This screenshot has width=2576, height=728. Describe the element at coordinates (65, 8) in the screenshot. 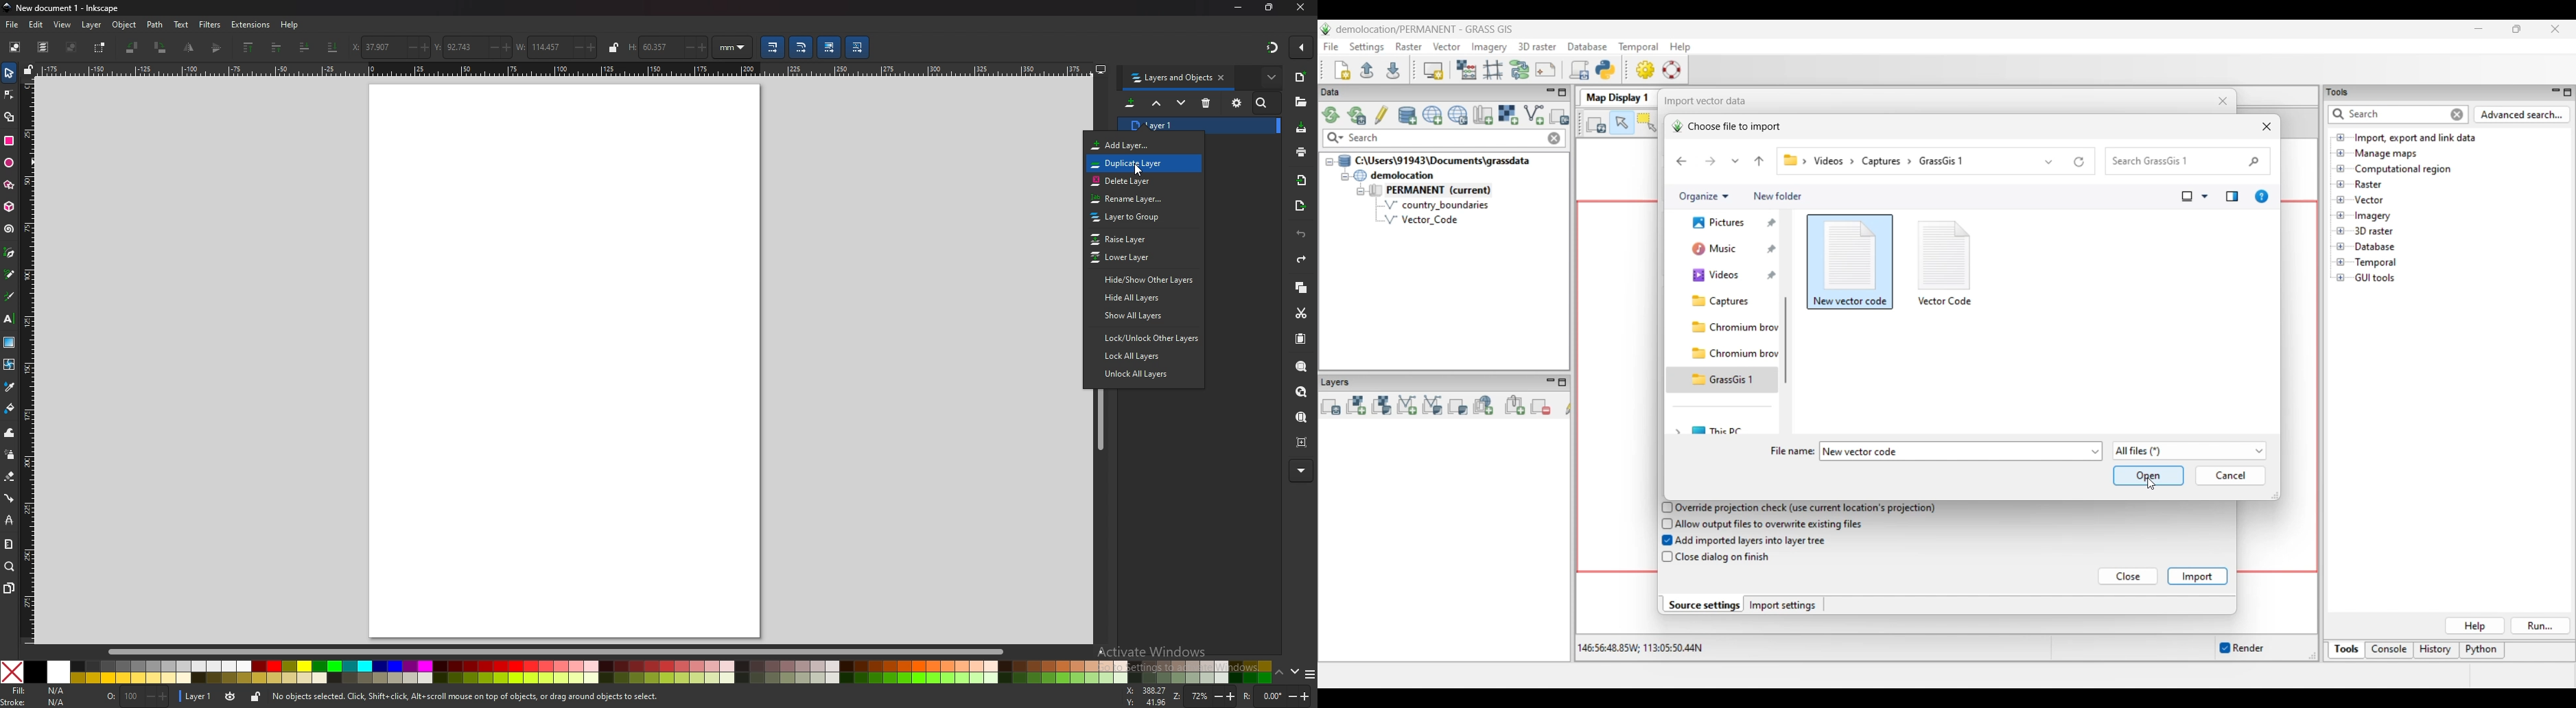

I see `title` at that location.